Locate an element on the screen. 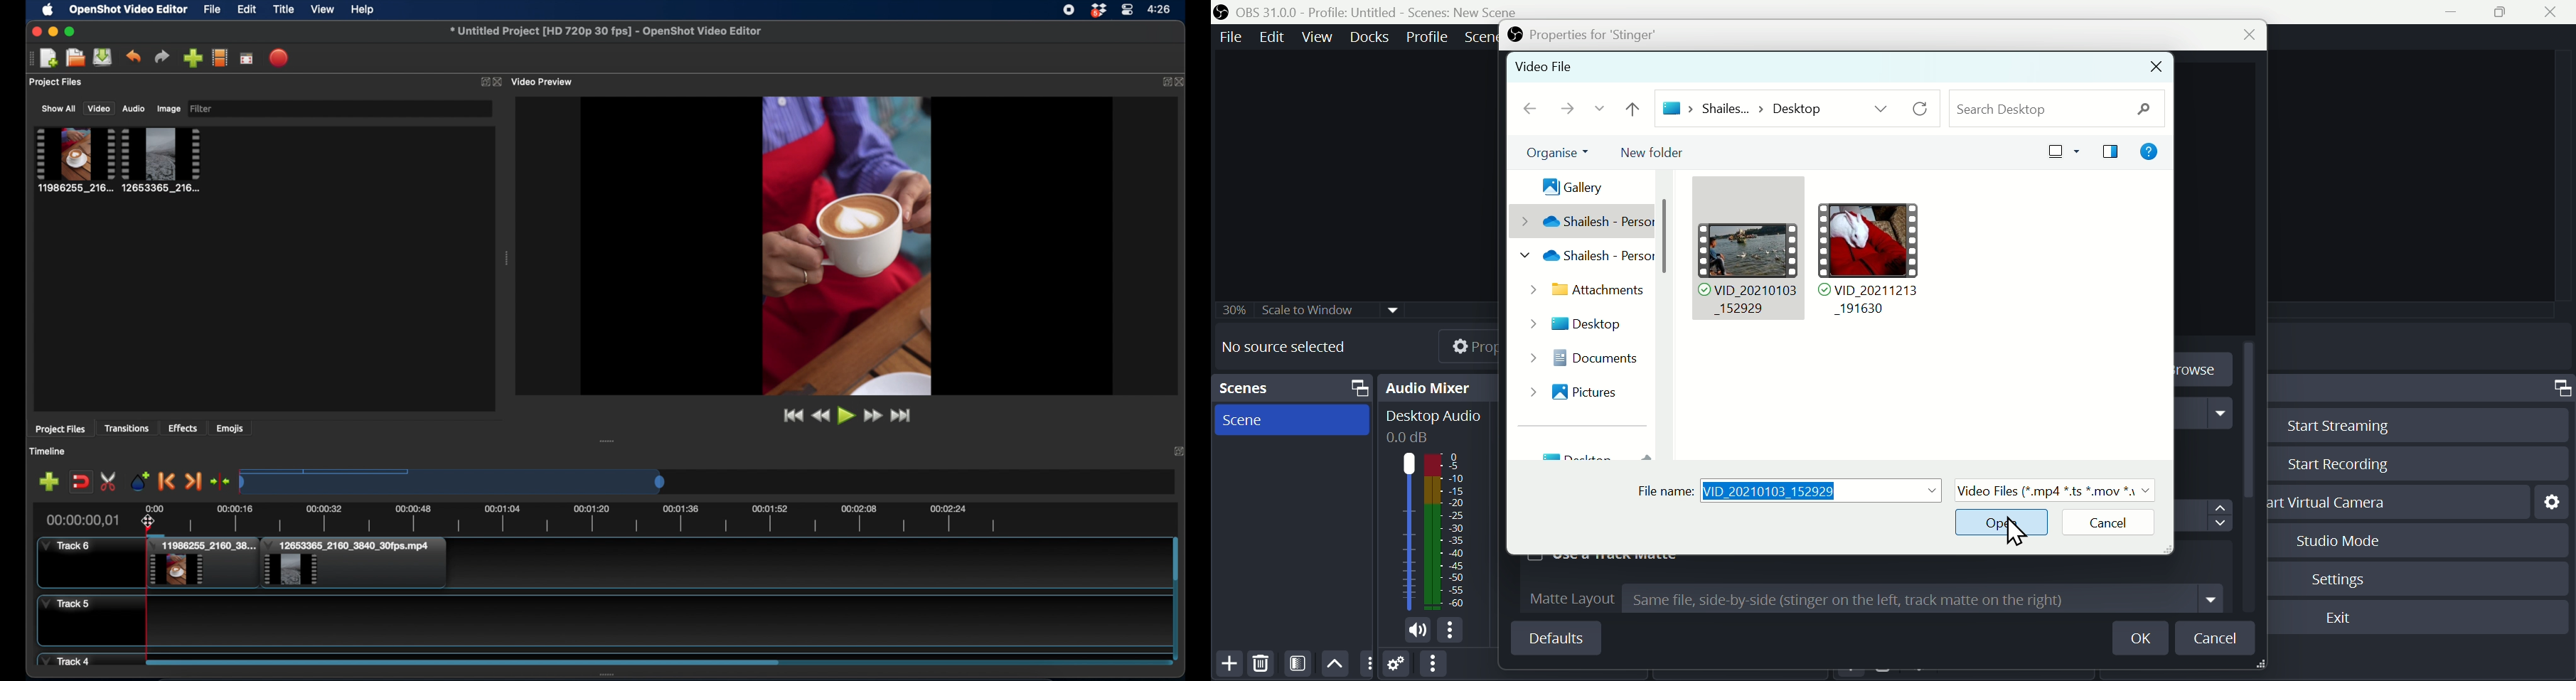 The image size is (2576, 700). properties for Stinger is located at coordinates (1580, 36).